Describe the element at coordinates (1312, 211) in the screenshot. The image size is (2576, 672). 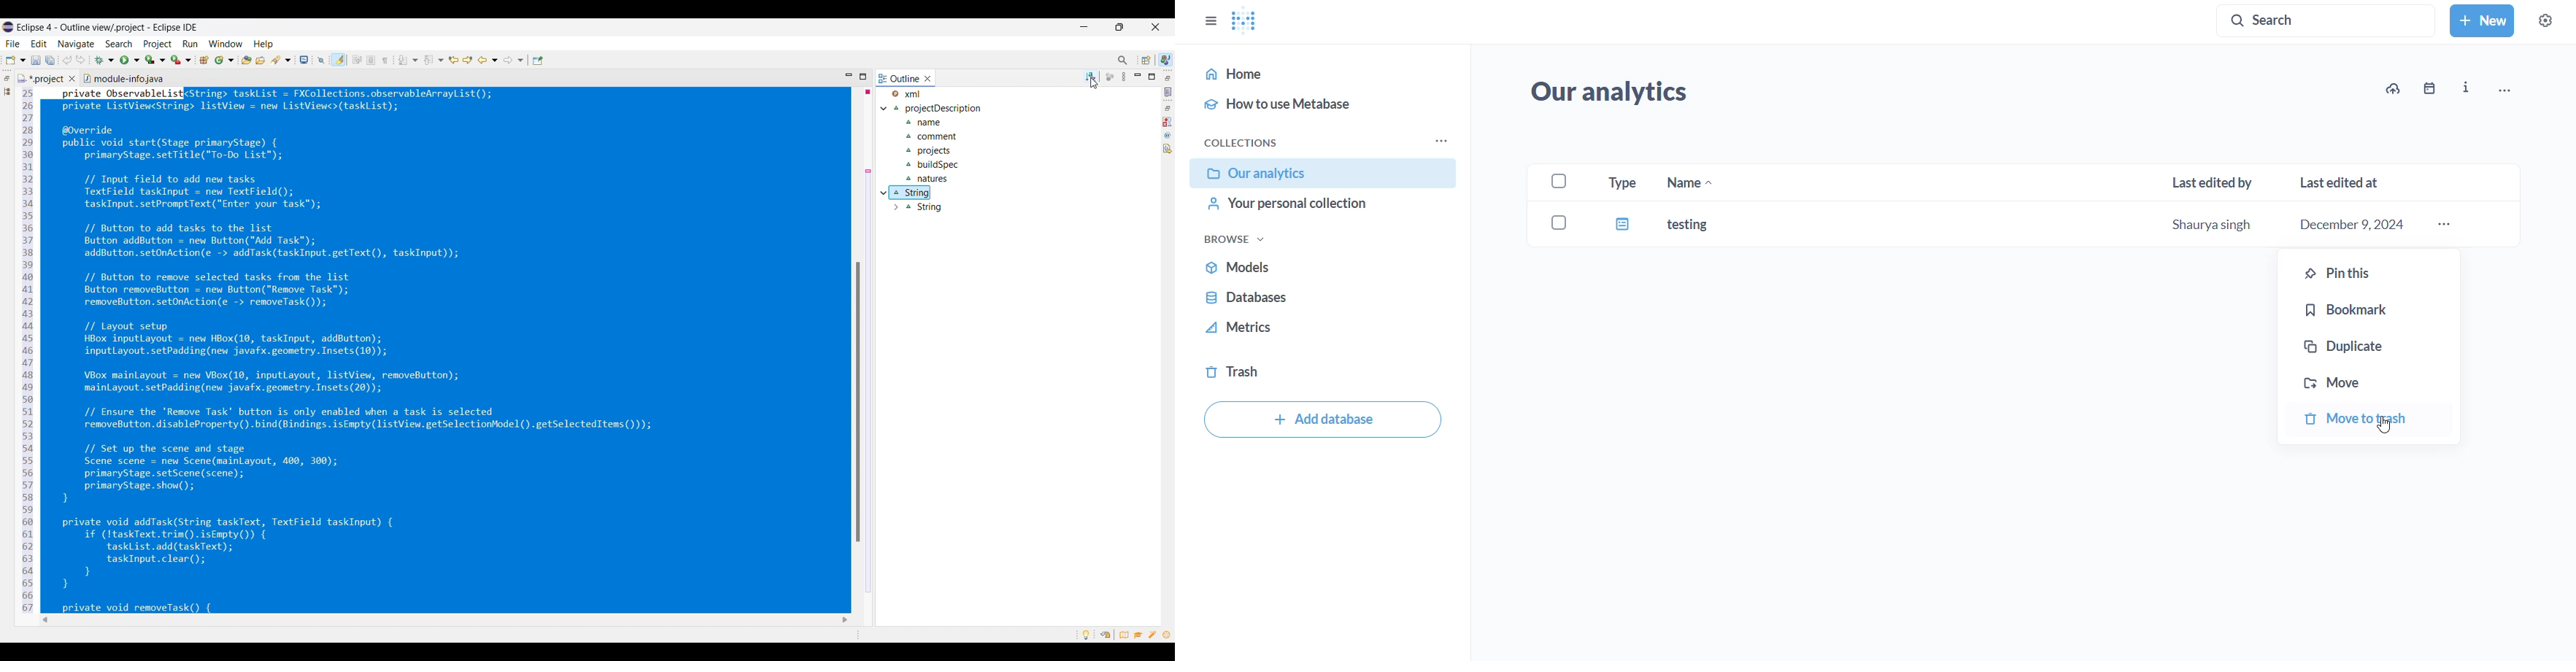
I see `your personal collection` at that location.